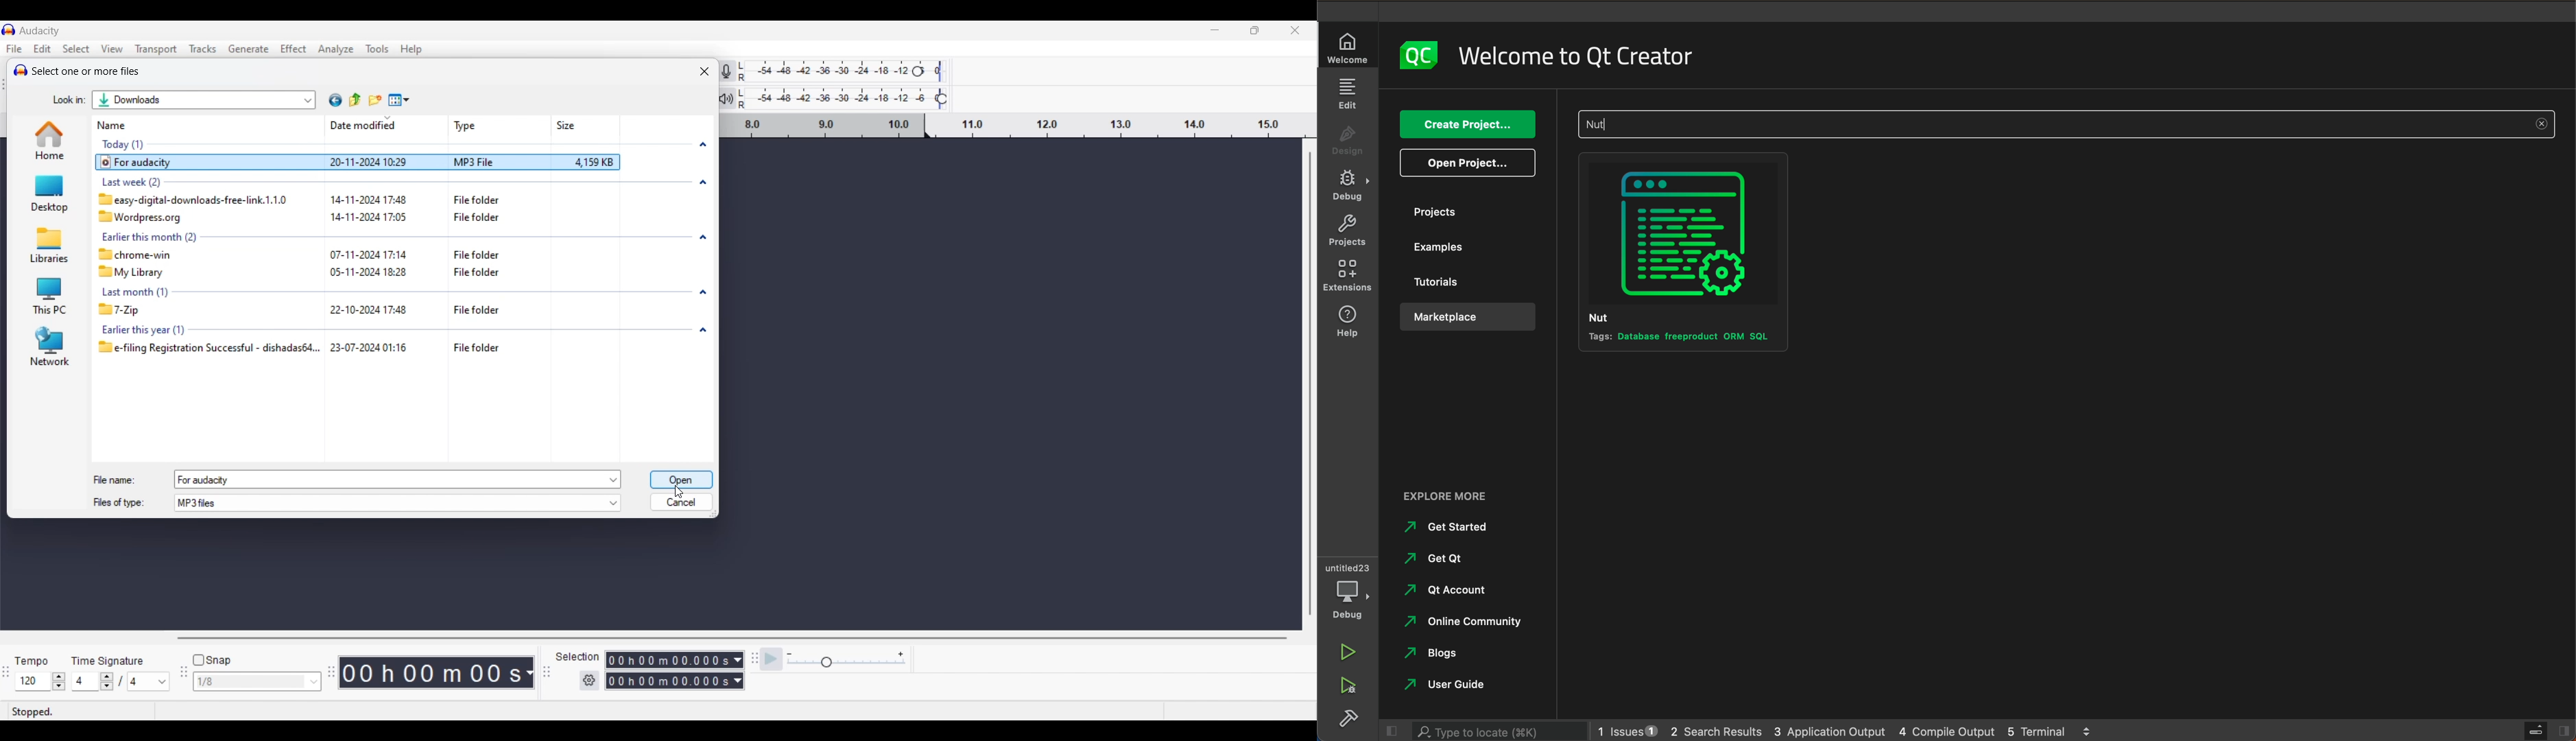 The height and width of the screenshot is (756, 2576). What do you see at coordinates (359, 101) in the screenshot?
I see `up one level` at bounding box center [359, 101].